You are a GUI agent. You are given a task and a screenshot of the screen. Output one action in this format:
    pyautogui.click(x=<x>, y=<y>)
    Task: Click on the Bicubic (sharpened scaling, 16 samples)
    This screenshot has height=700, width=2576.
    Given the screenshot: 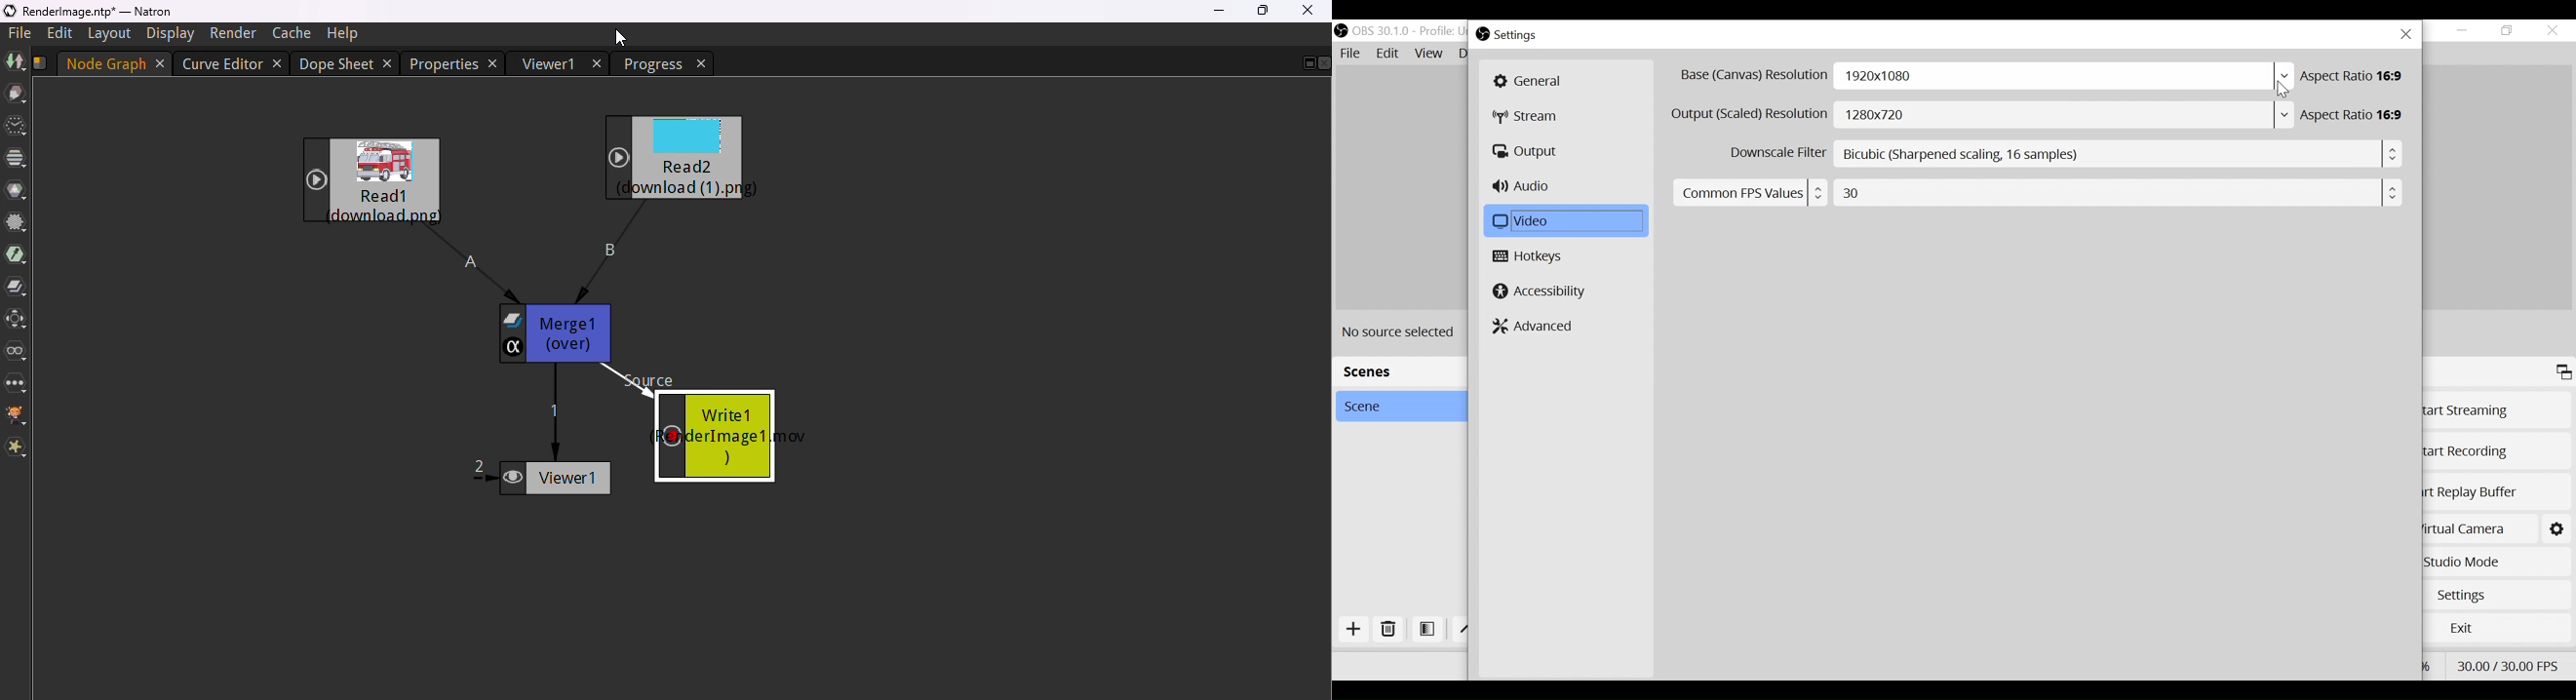 What is the action you would take?
    pyautogui.click(x=2120, y=154)
    